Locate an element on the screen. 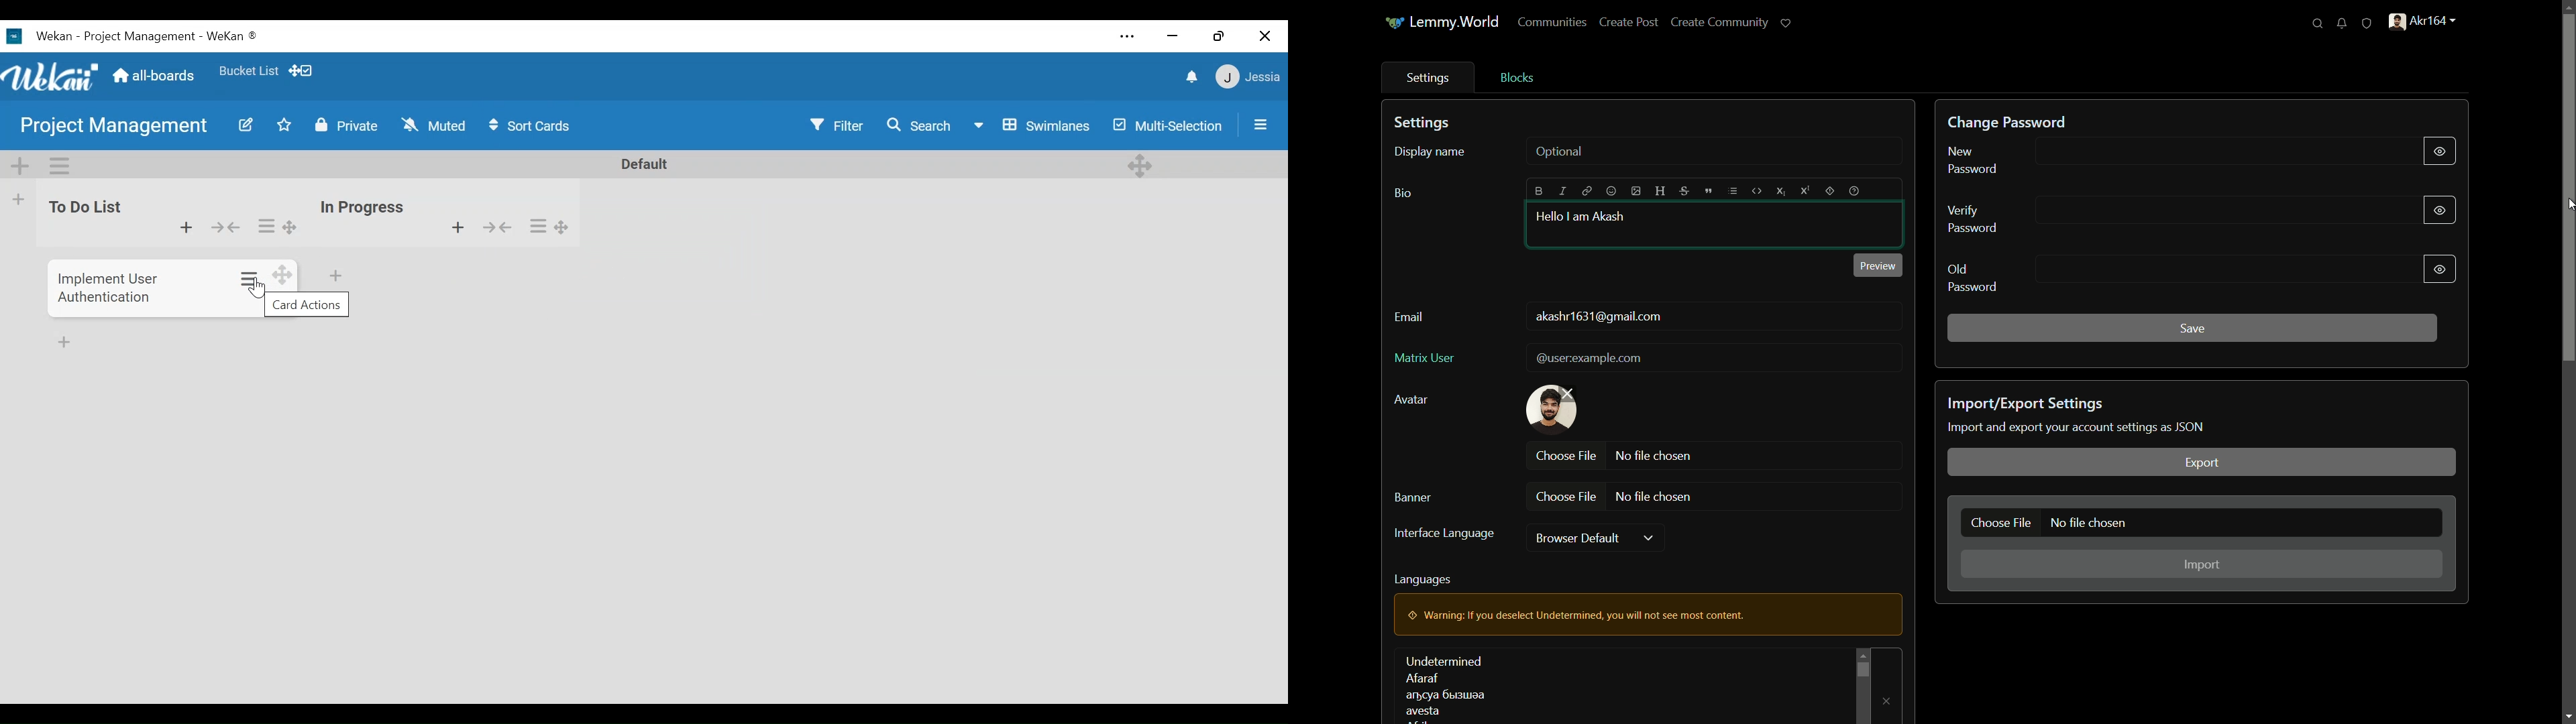  Favorites is located at coordinates (250, 72).